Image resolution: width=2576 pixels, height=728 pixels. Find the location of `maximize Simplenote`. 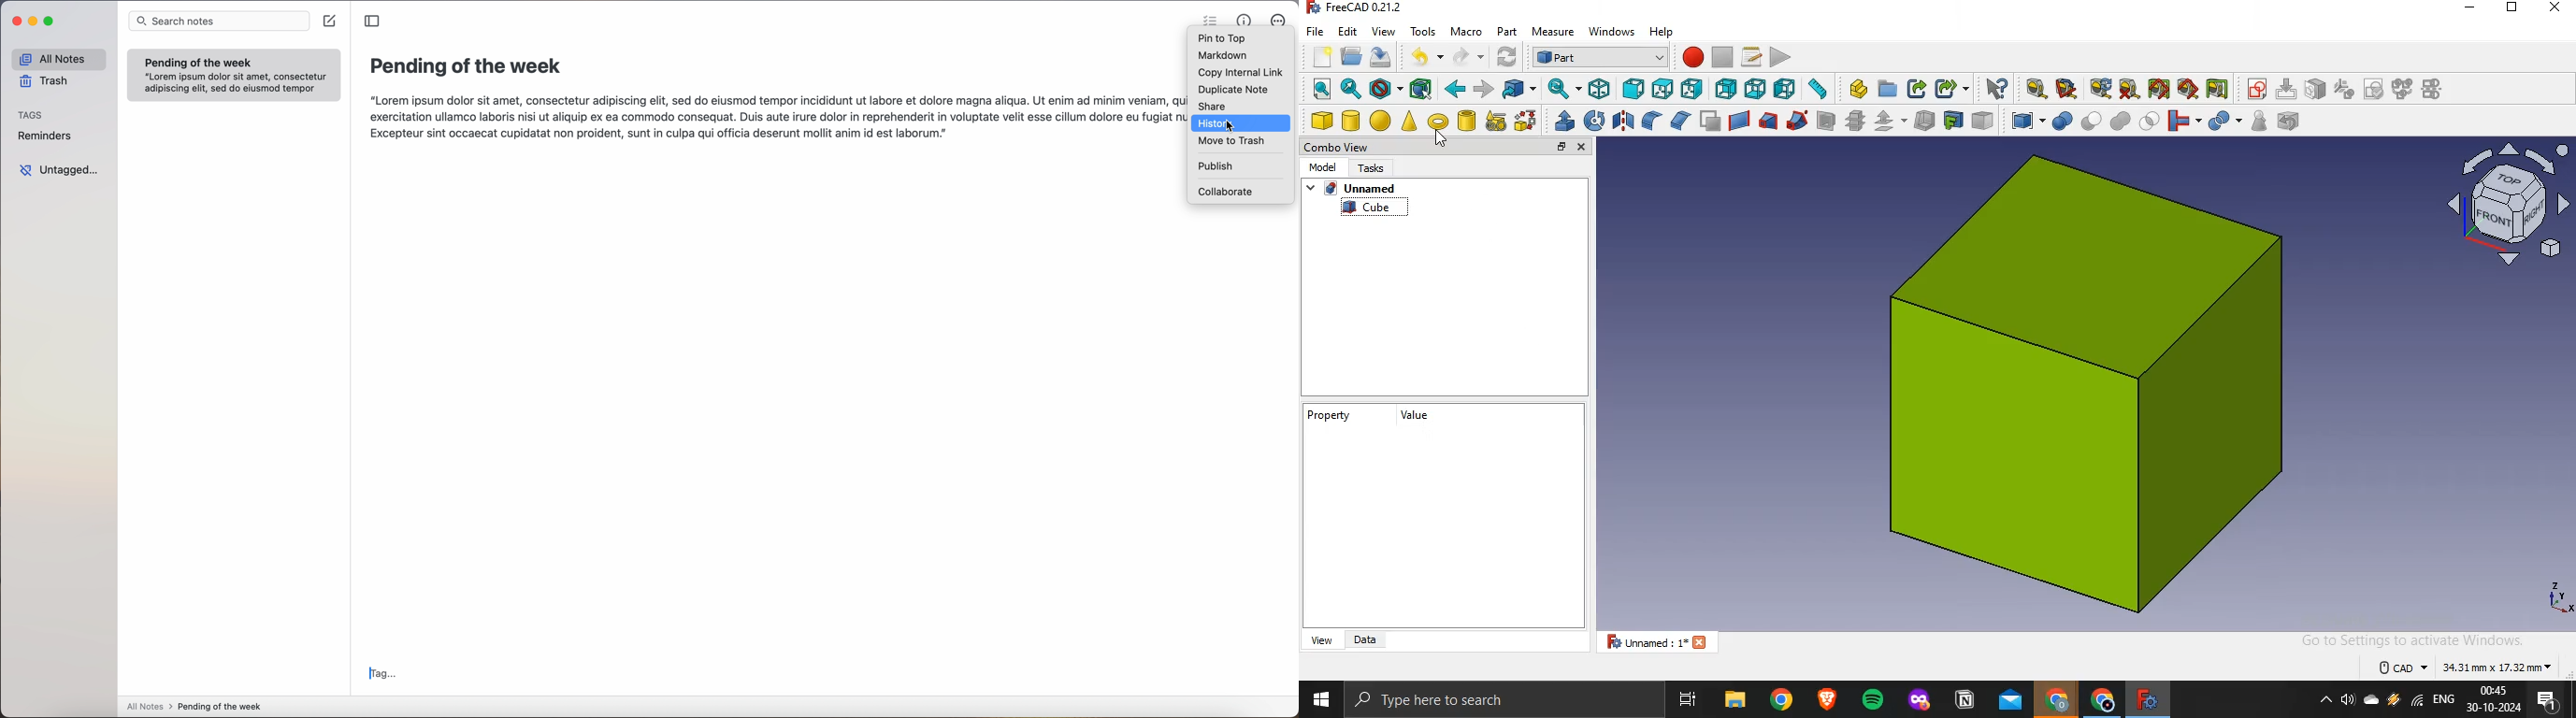

maximize Simplenote is located at coordinates (52, 21).